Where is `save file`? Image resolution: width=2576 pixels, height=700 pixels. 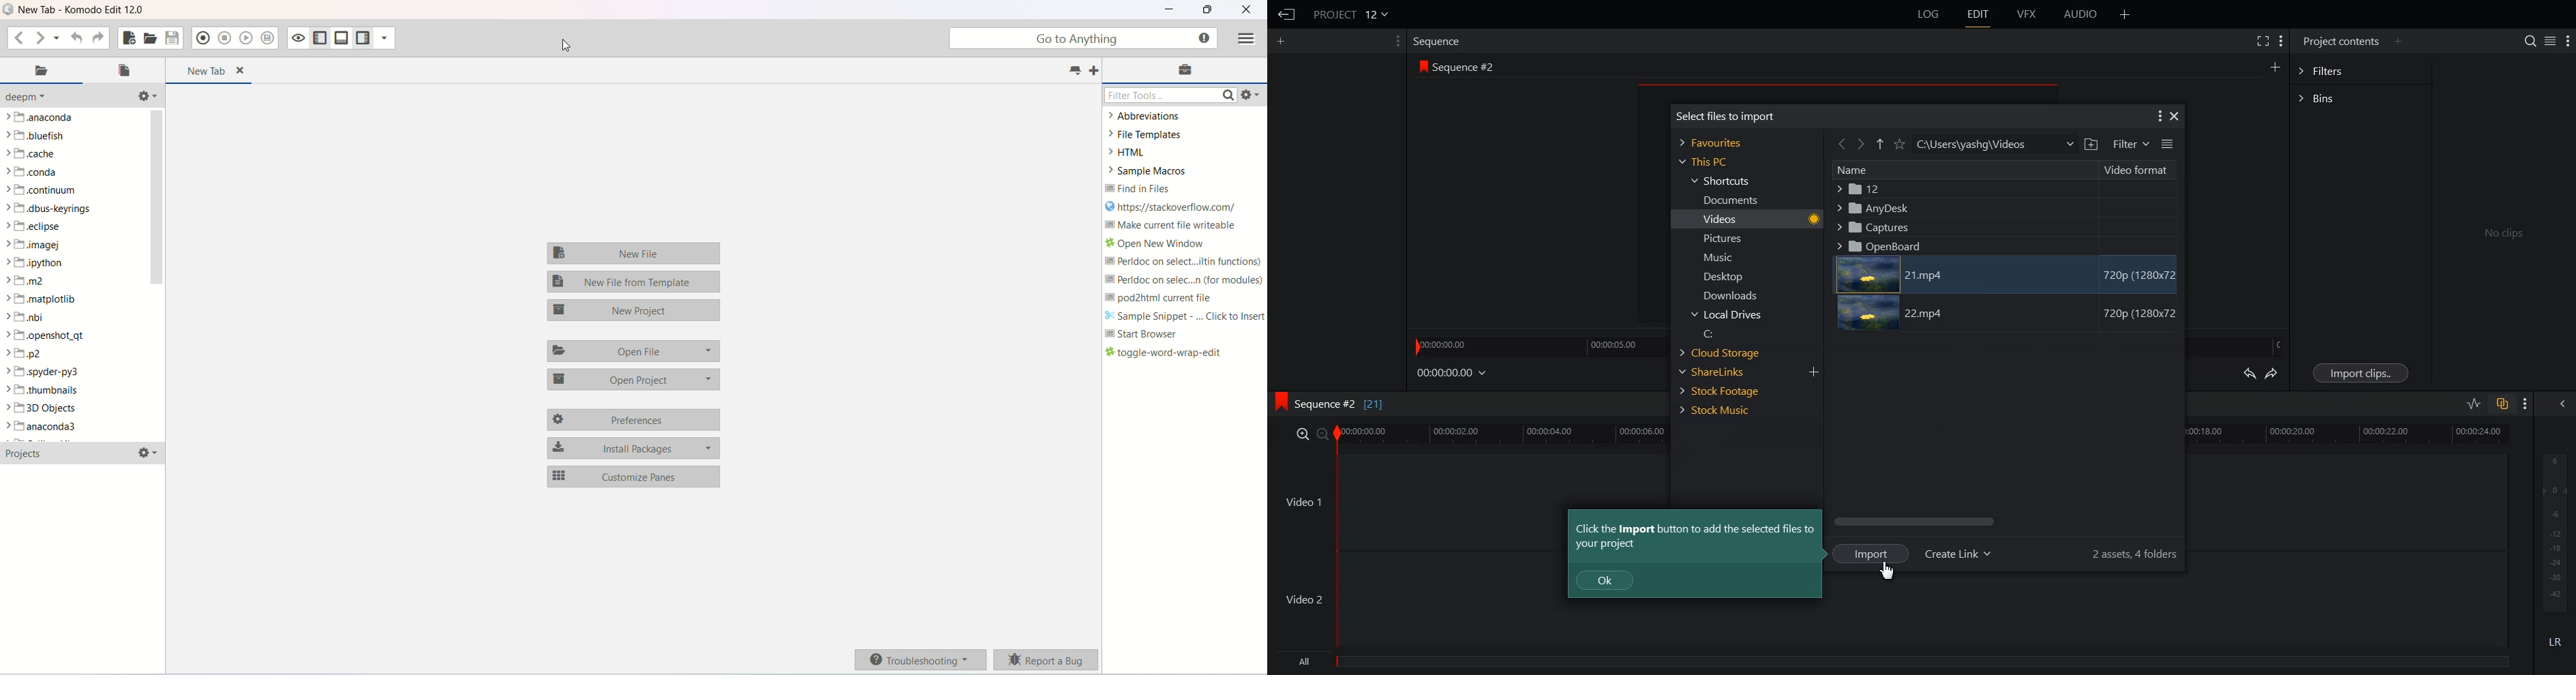 save file is located at coordinates (172, 36).